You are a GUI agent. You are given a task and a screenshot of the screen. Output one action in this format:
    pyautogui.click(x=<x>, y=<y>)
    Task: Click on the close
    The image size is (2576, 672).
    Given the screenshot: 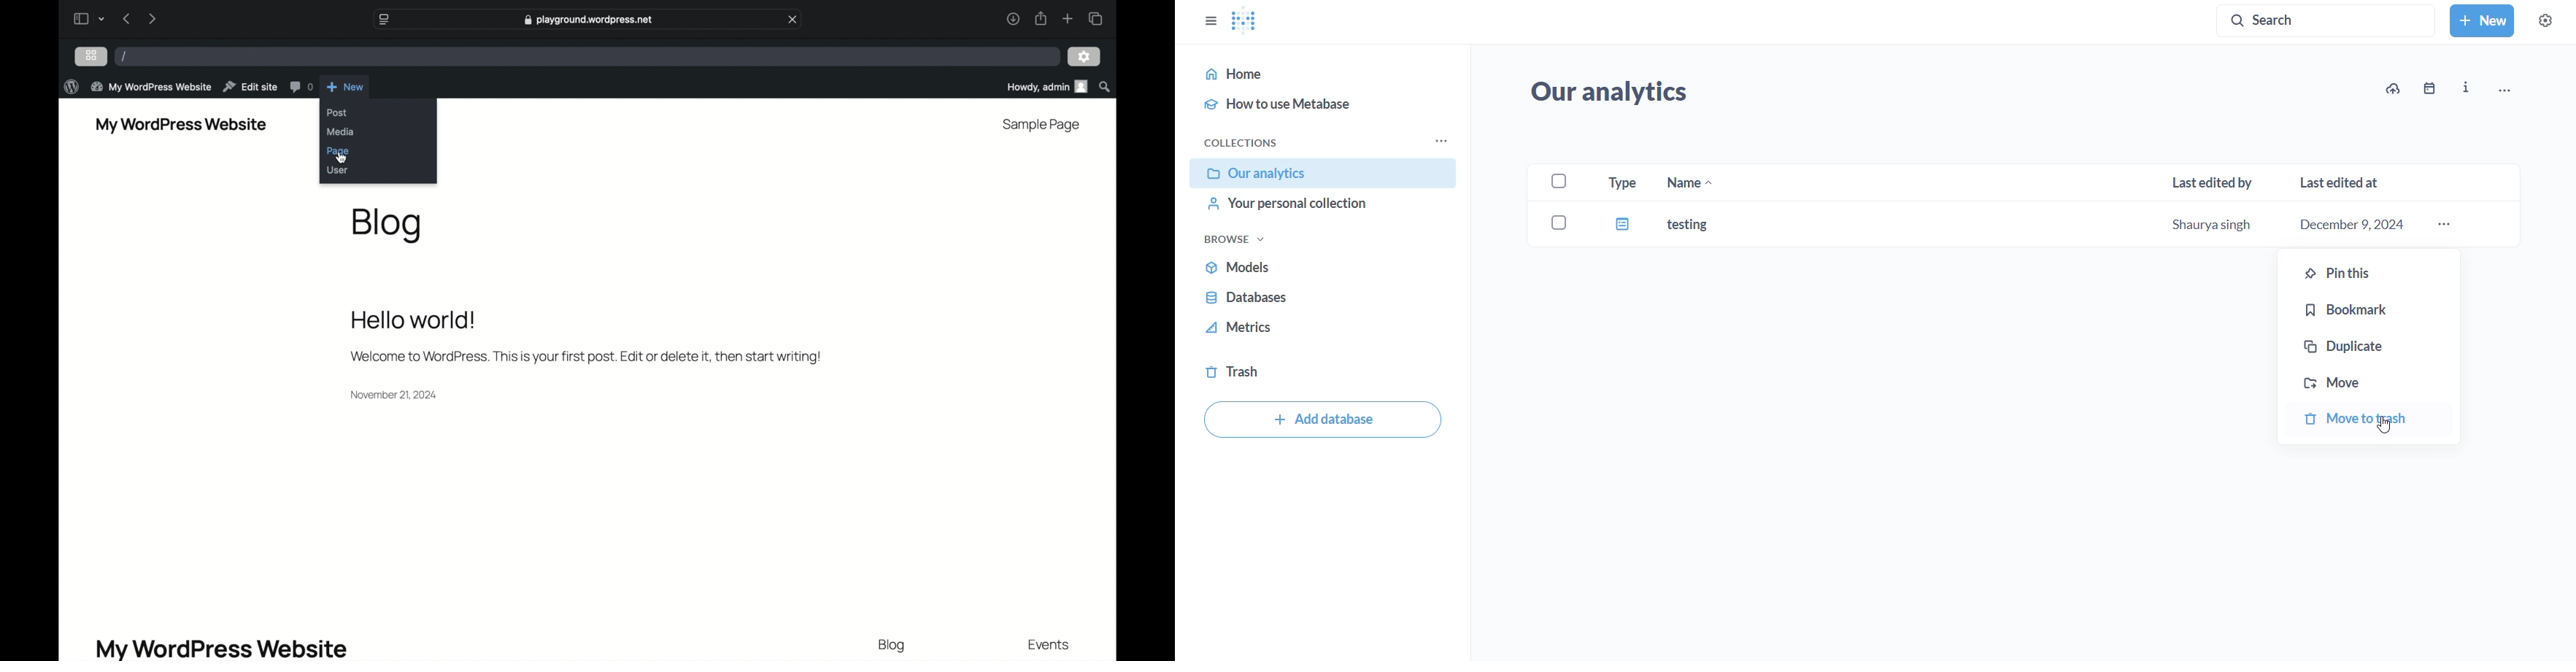 What is the action you would take?
    pyautogui.click(x=793, y=19)
    